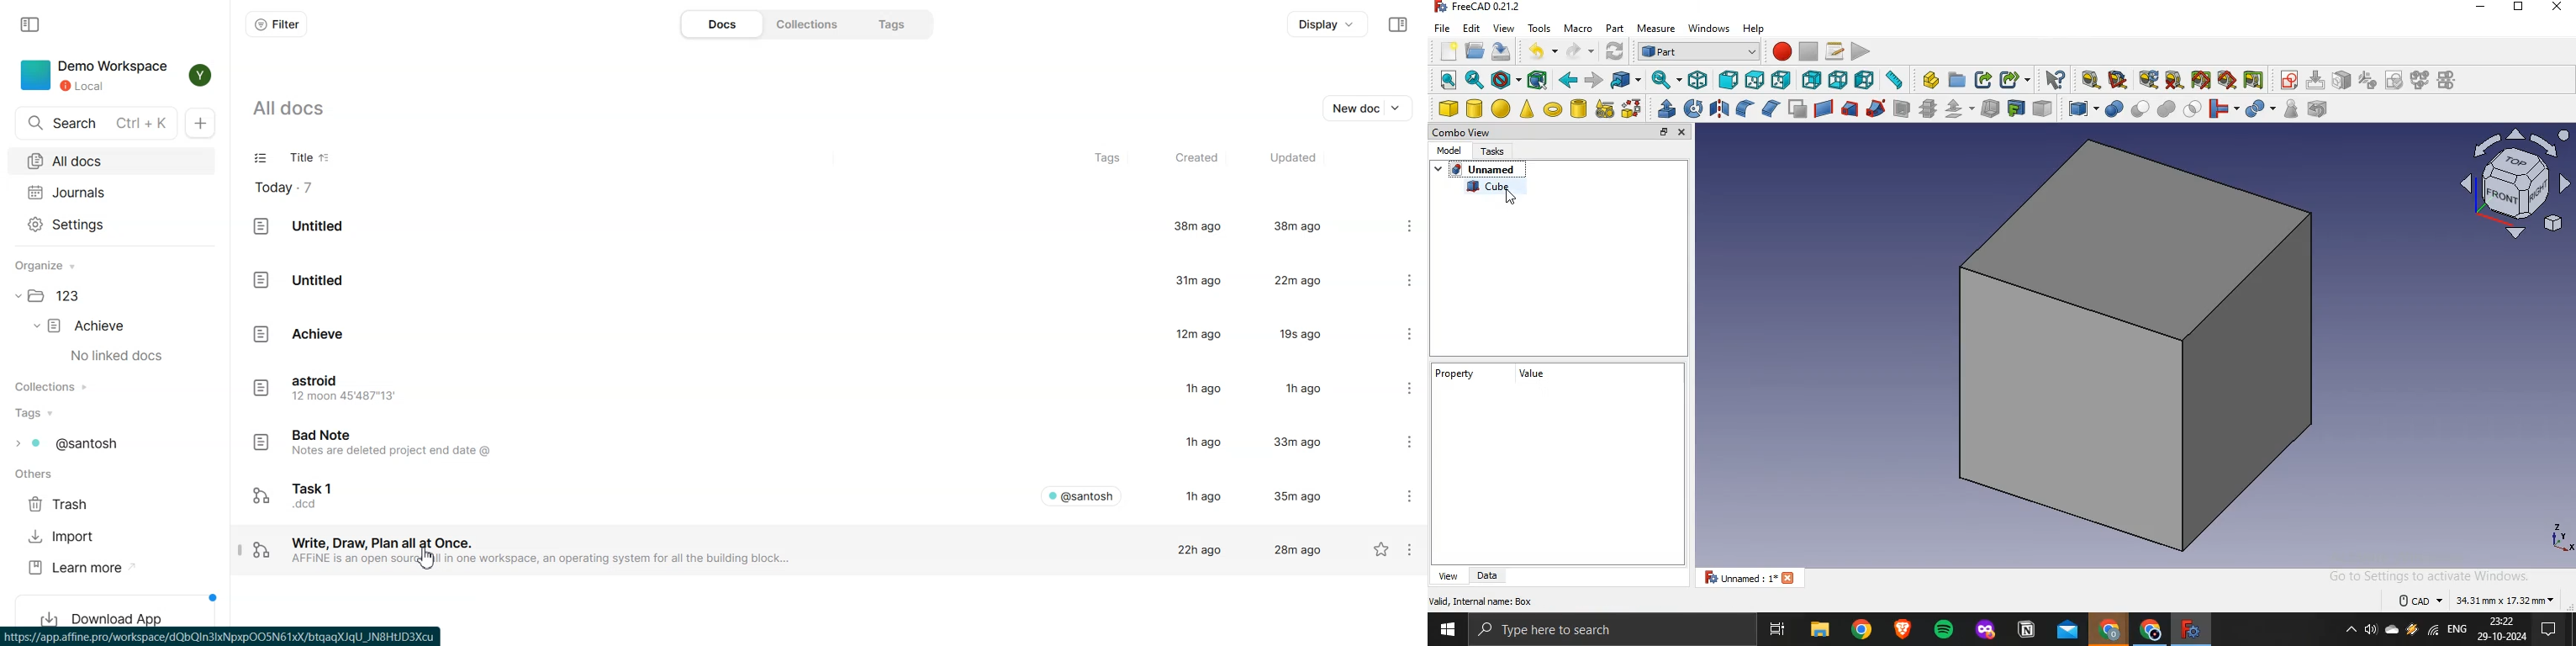 This screenshot has height=672, width=2576. Describe the element at coordinates (2503, 629) in the screenshot. I see `time and date` at that location.